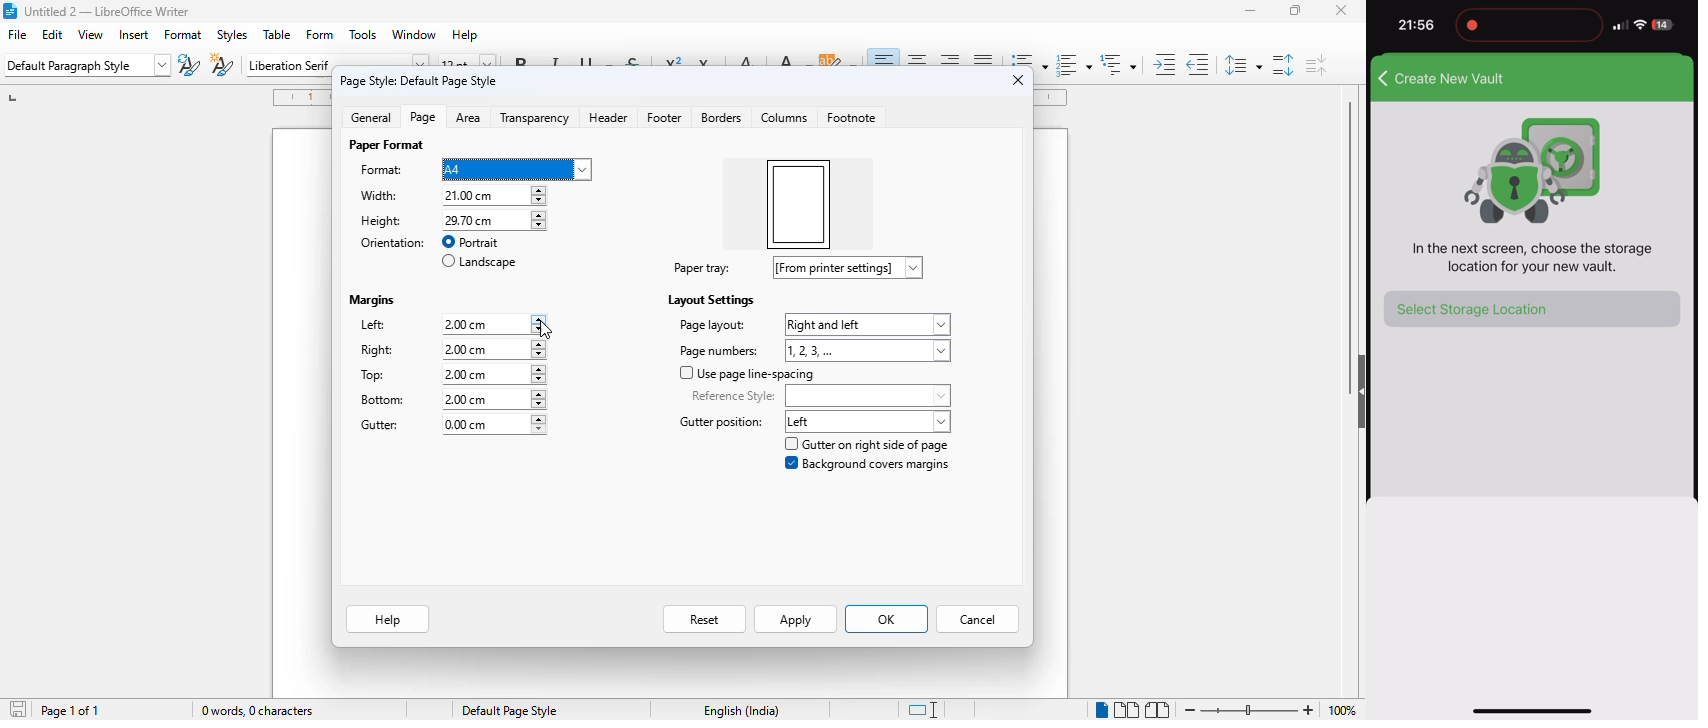 The width and height of the screenshot is (1708, 728). I want to click on format, so click(184, 34).